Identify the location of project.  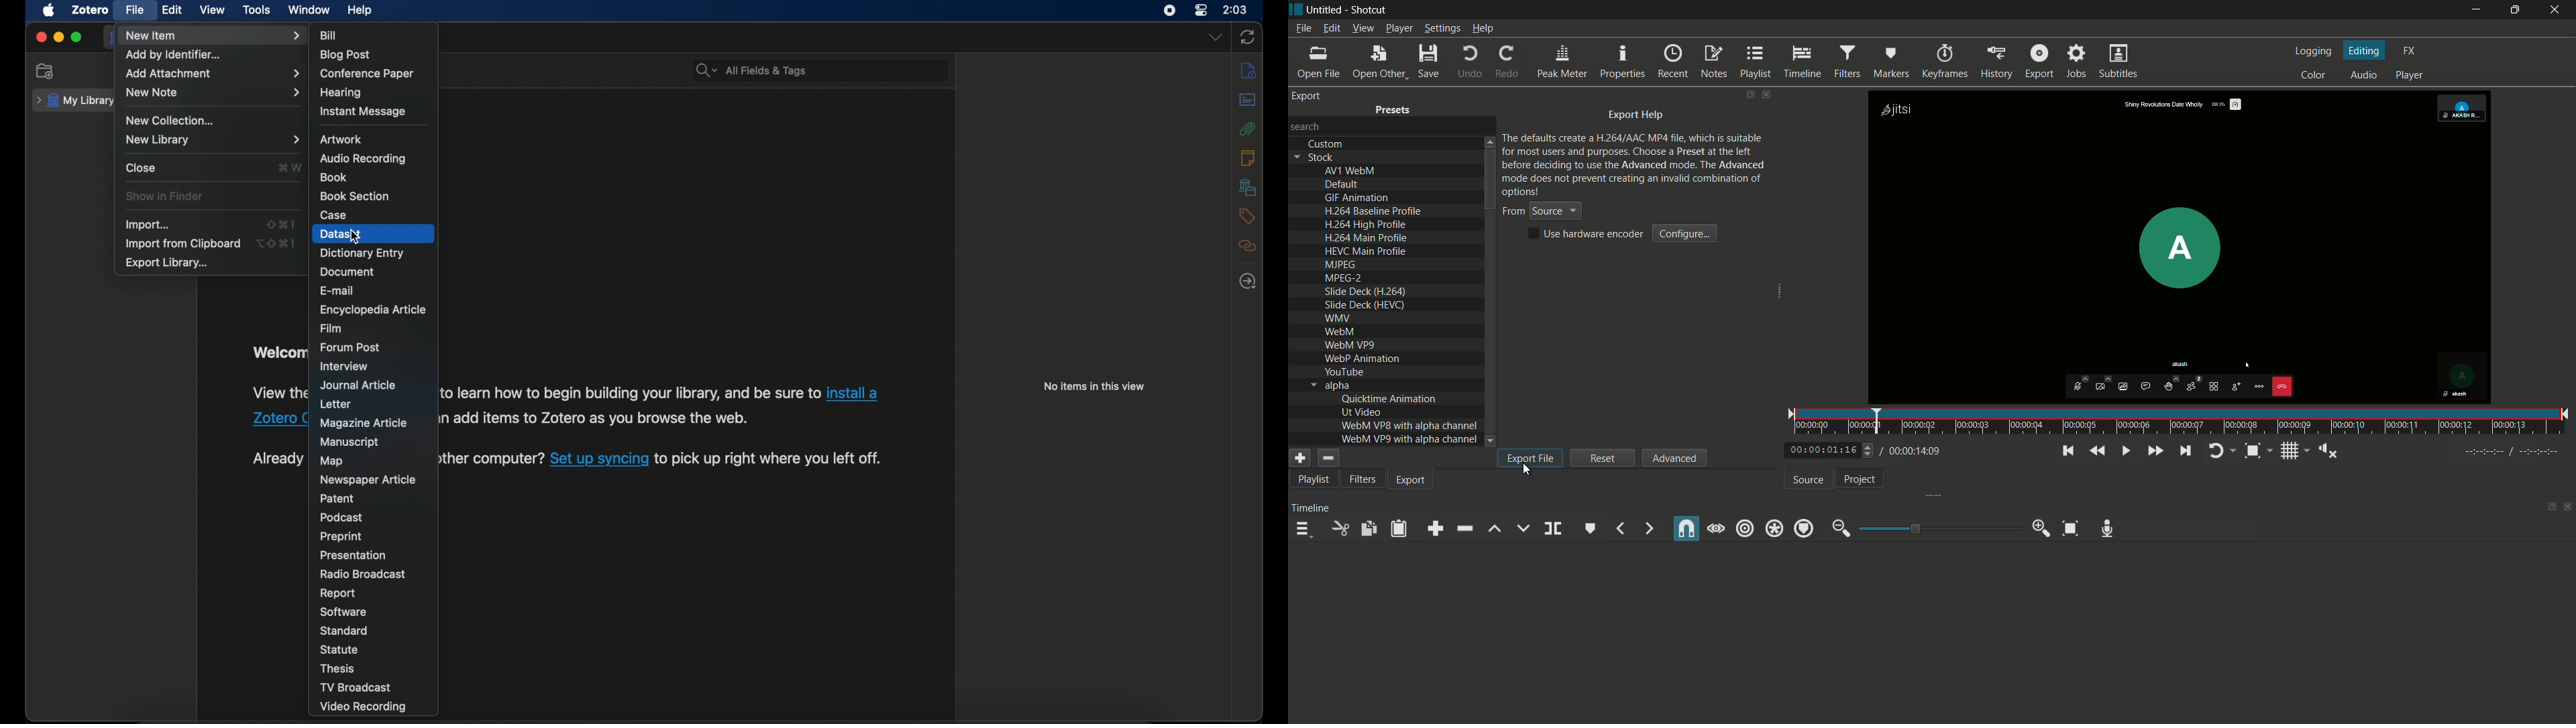
(1858, 479).